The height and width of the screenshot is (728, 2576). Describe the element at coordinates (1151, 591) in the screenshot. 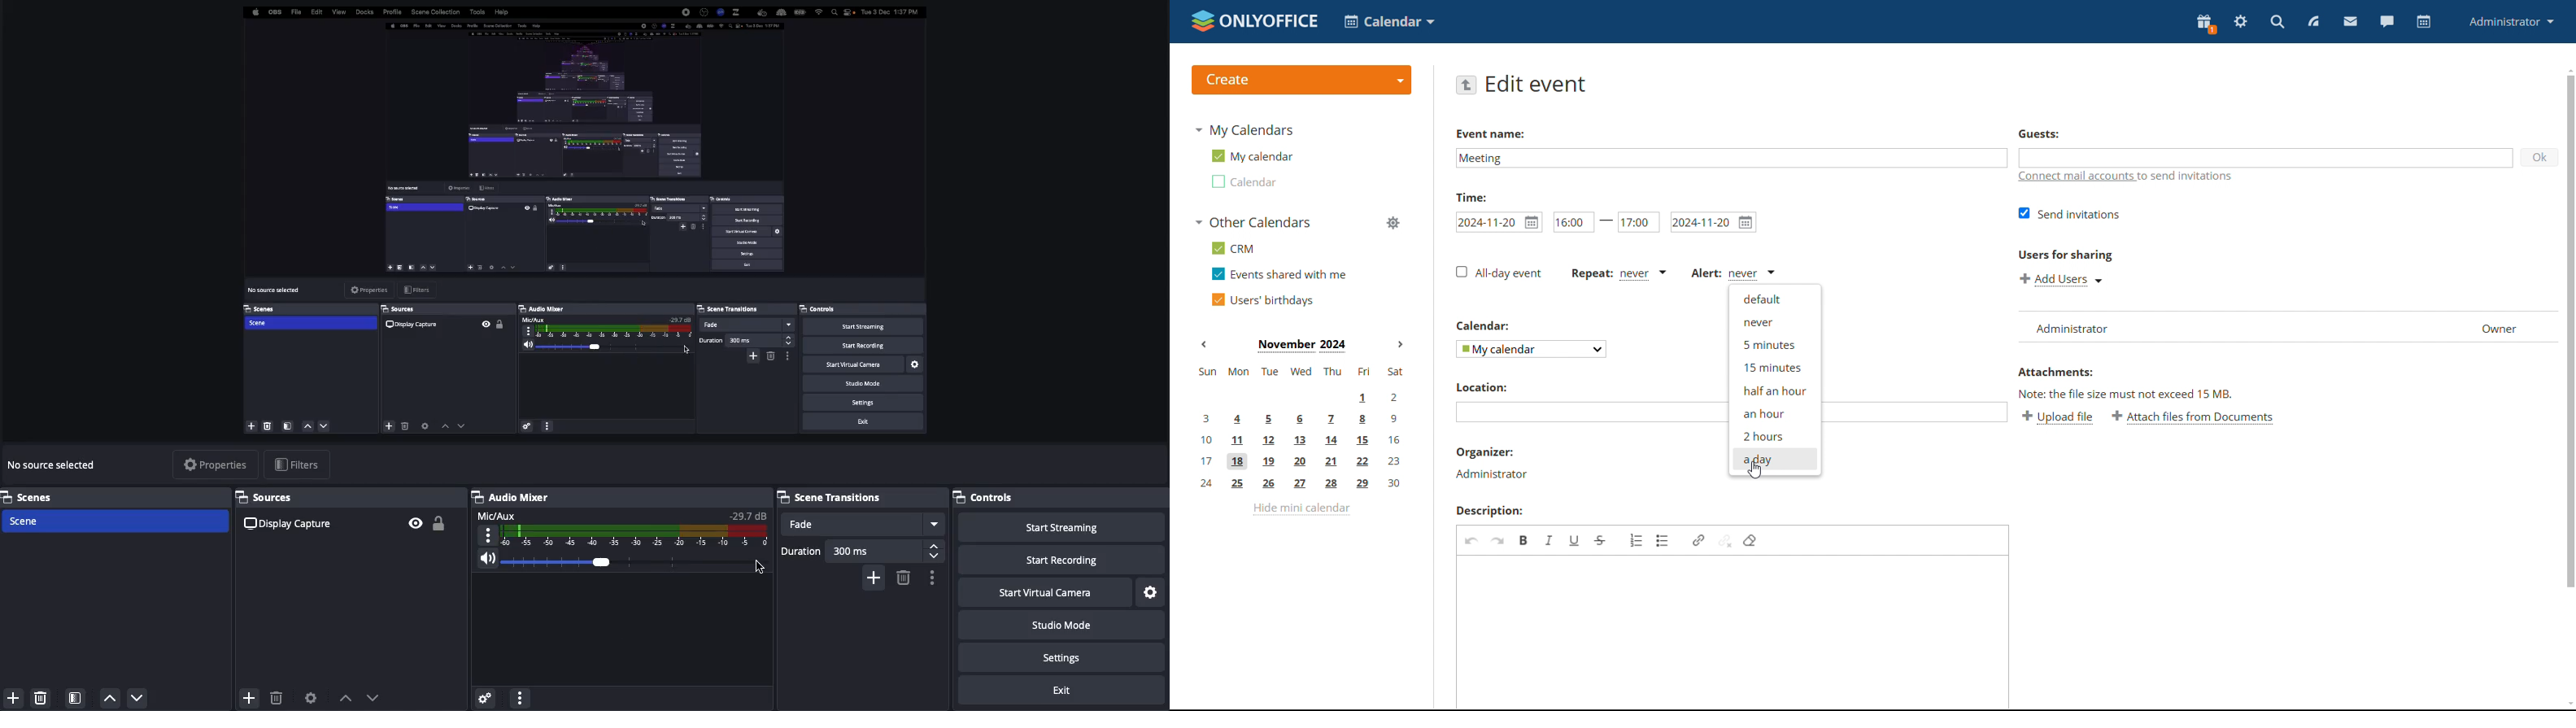

I see `Settings` at that location.